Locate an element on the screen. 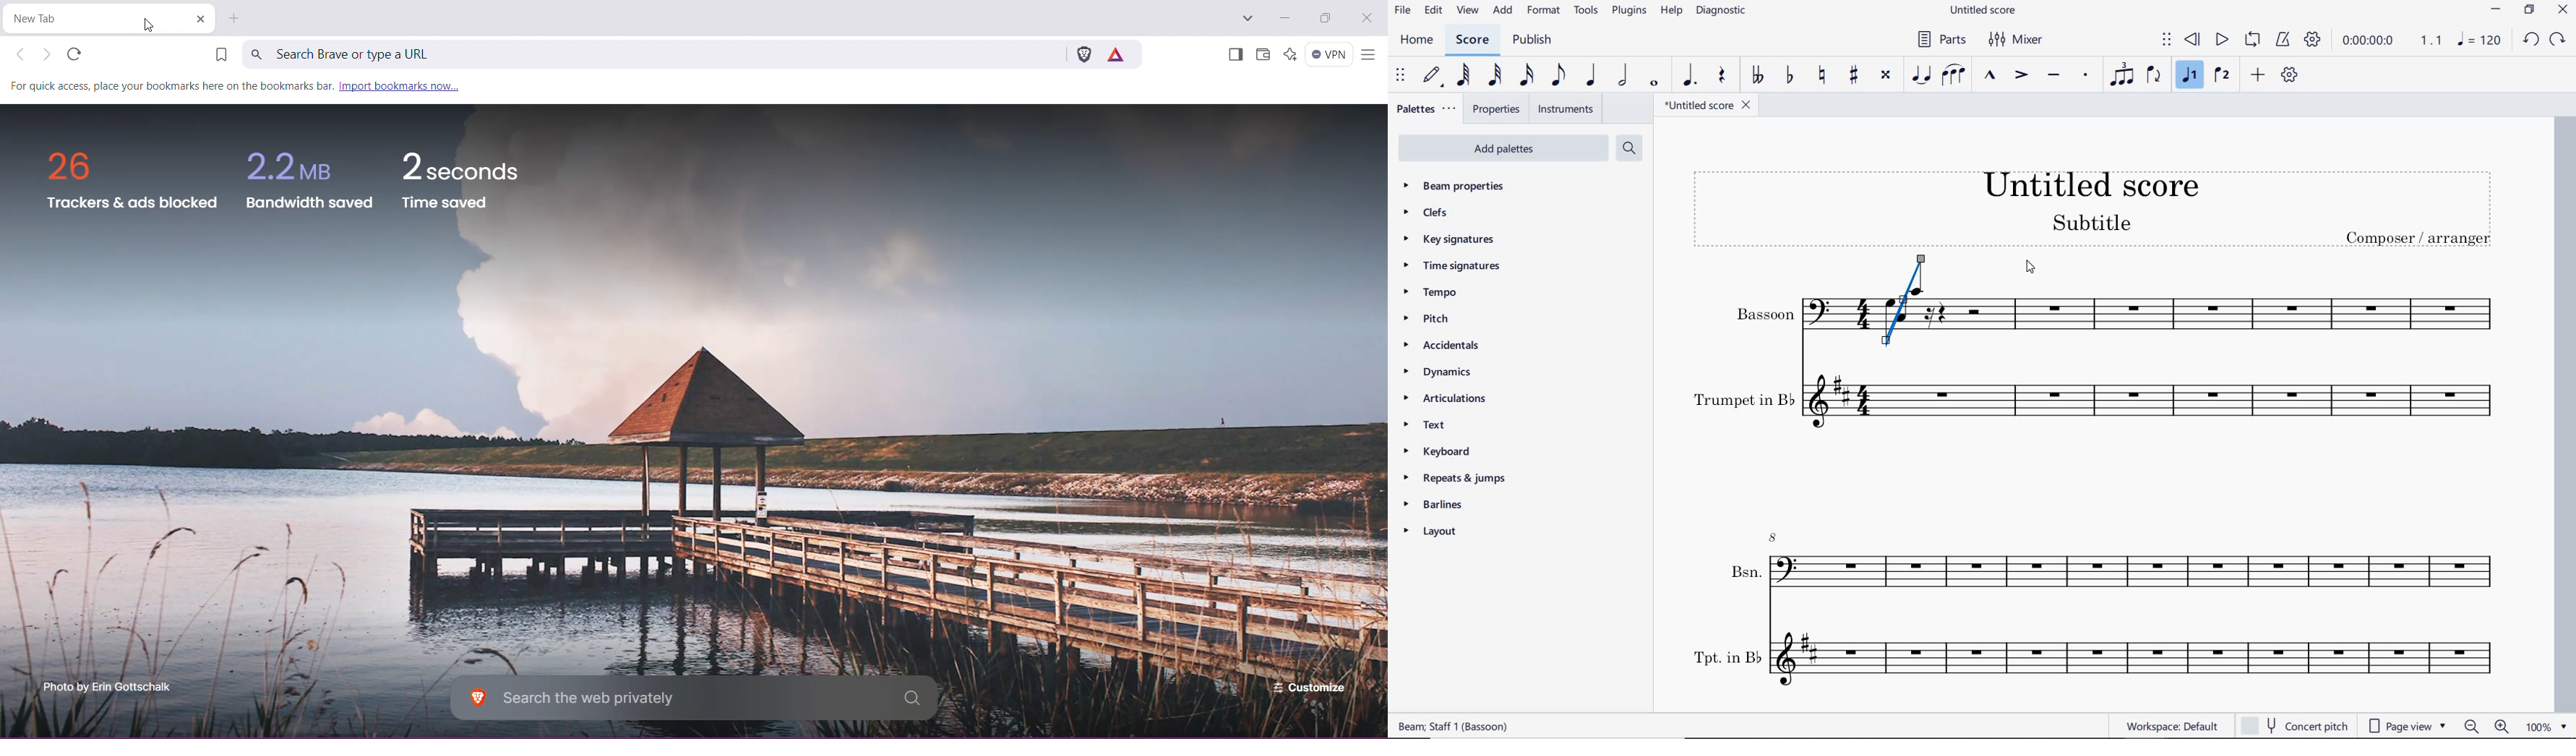  publish is located at coordinates (1532, 40).